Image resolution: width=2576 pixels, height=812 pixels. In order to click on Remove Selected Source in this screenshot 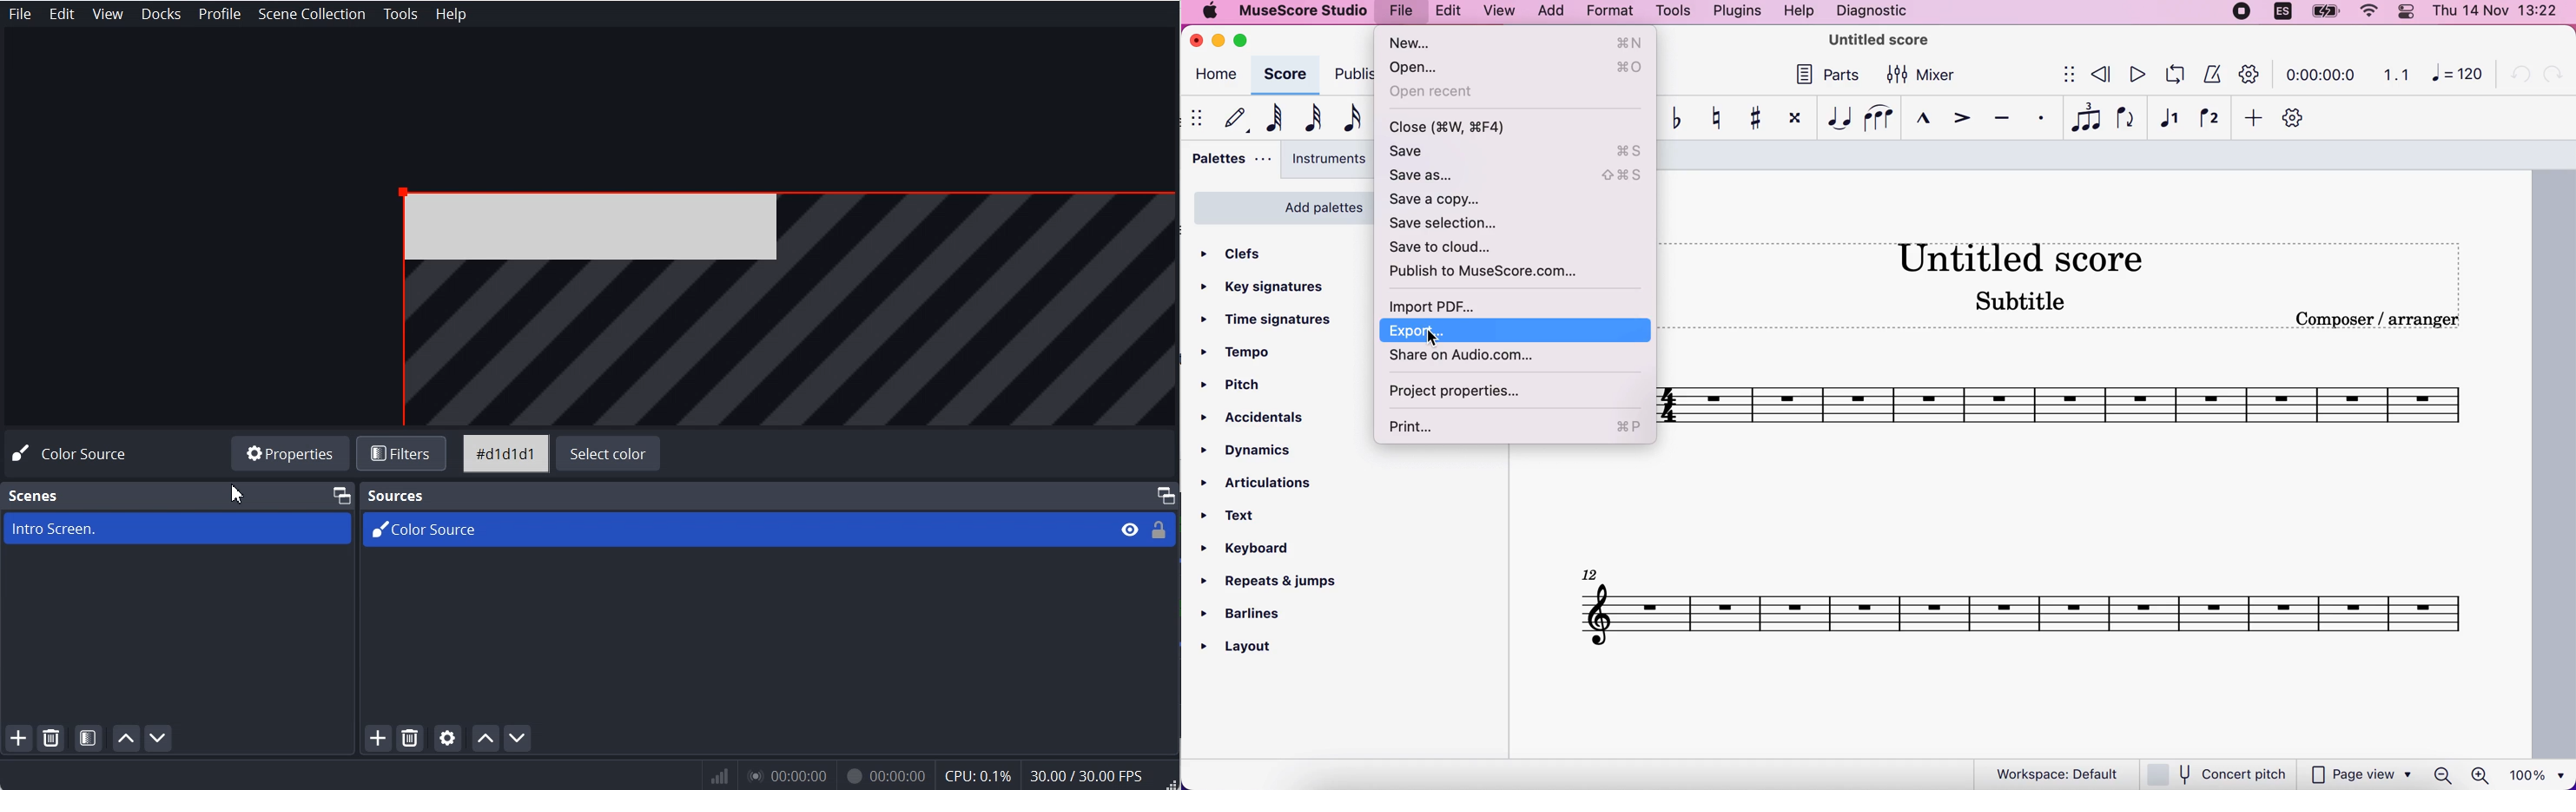, I will do `click(410, 739)`.